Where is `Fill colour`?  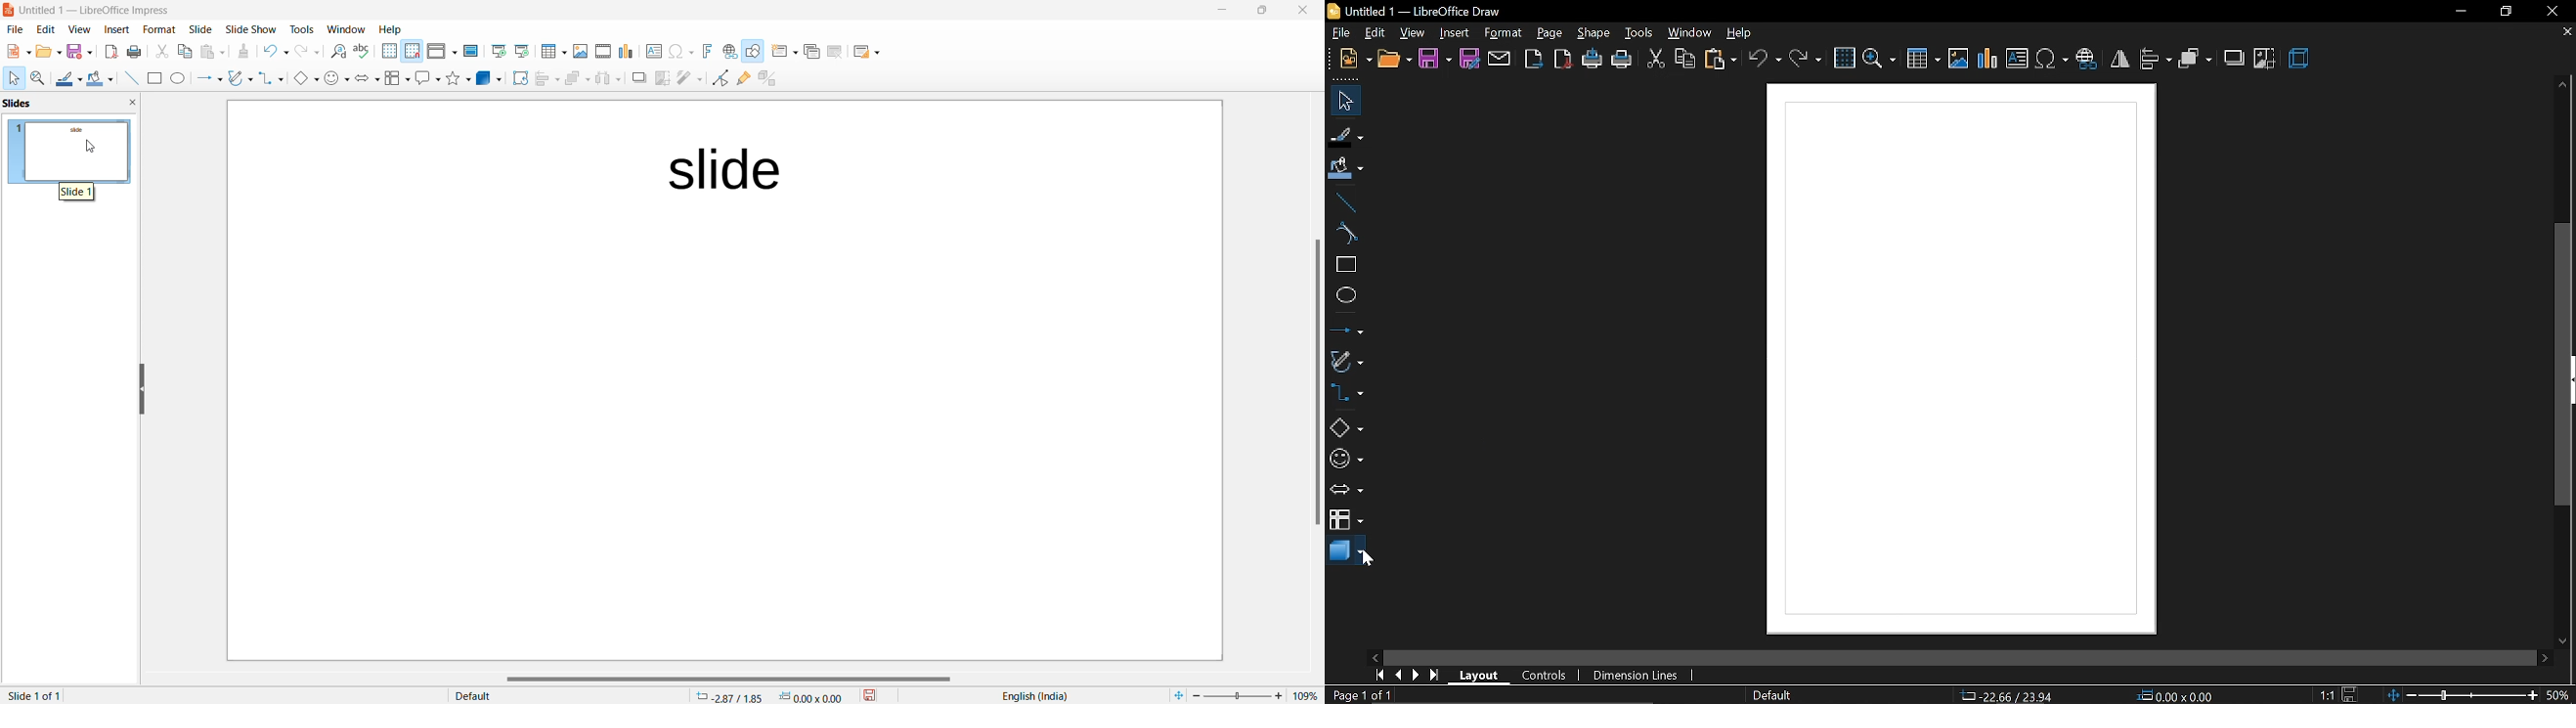 Fill colour is located at coordinates (98, 78).